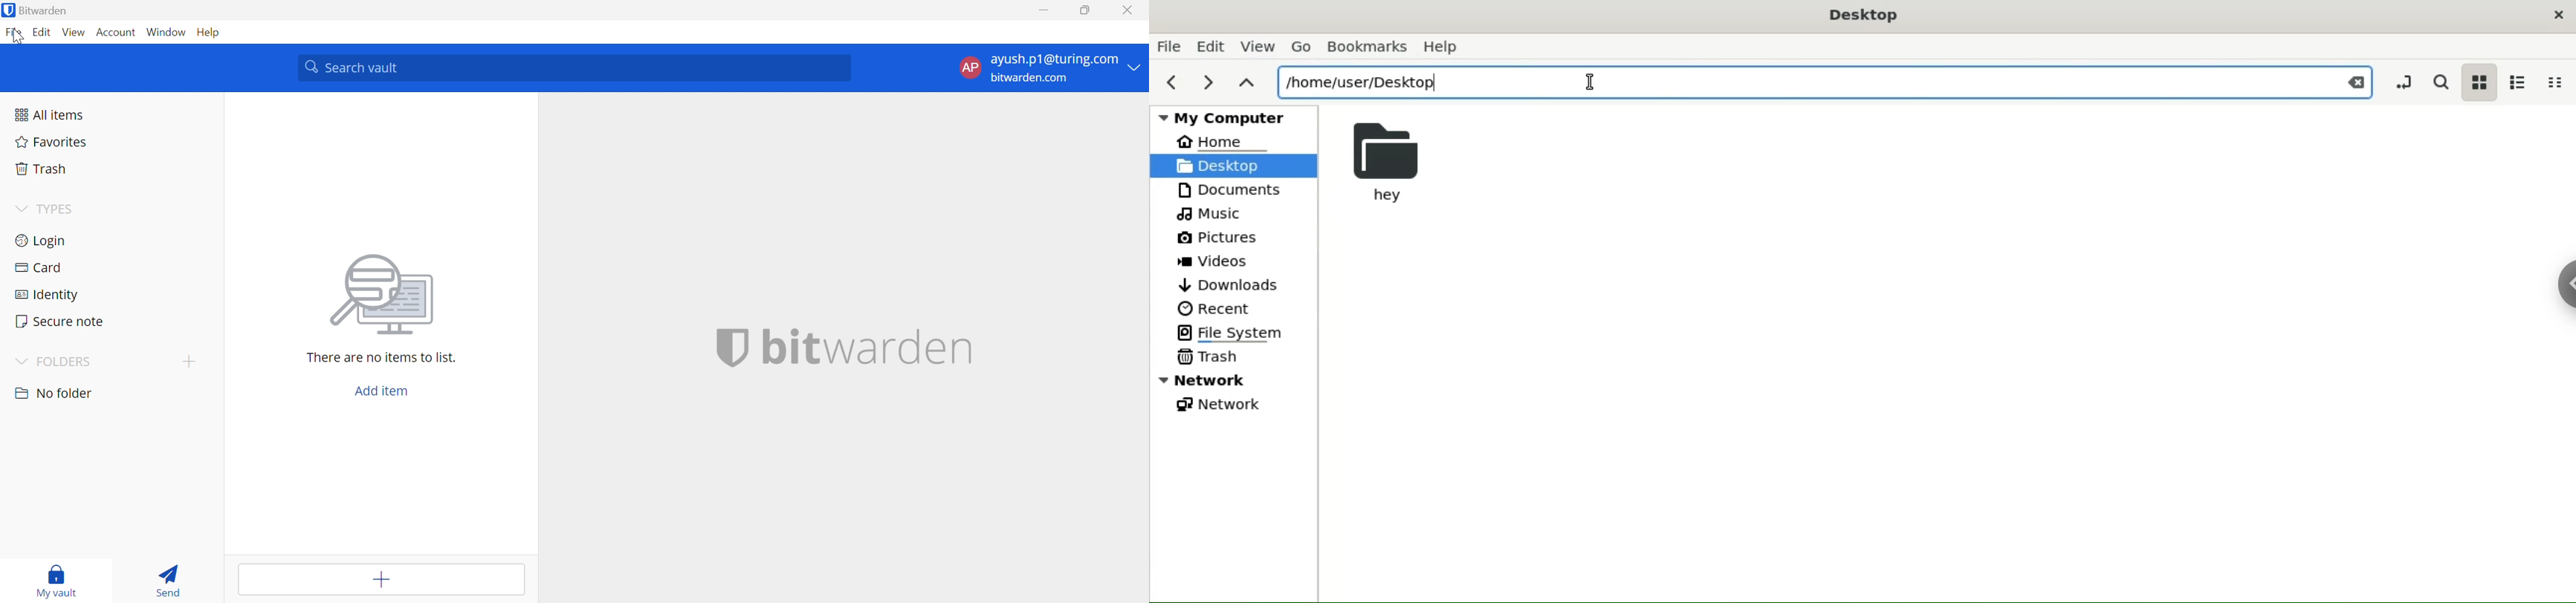  What do you see at coordinates (167, 579) in the screenshot?
I see `Send` at bounding box center [167, 579].